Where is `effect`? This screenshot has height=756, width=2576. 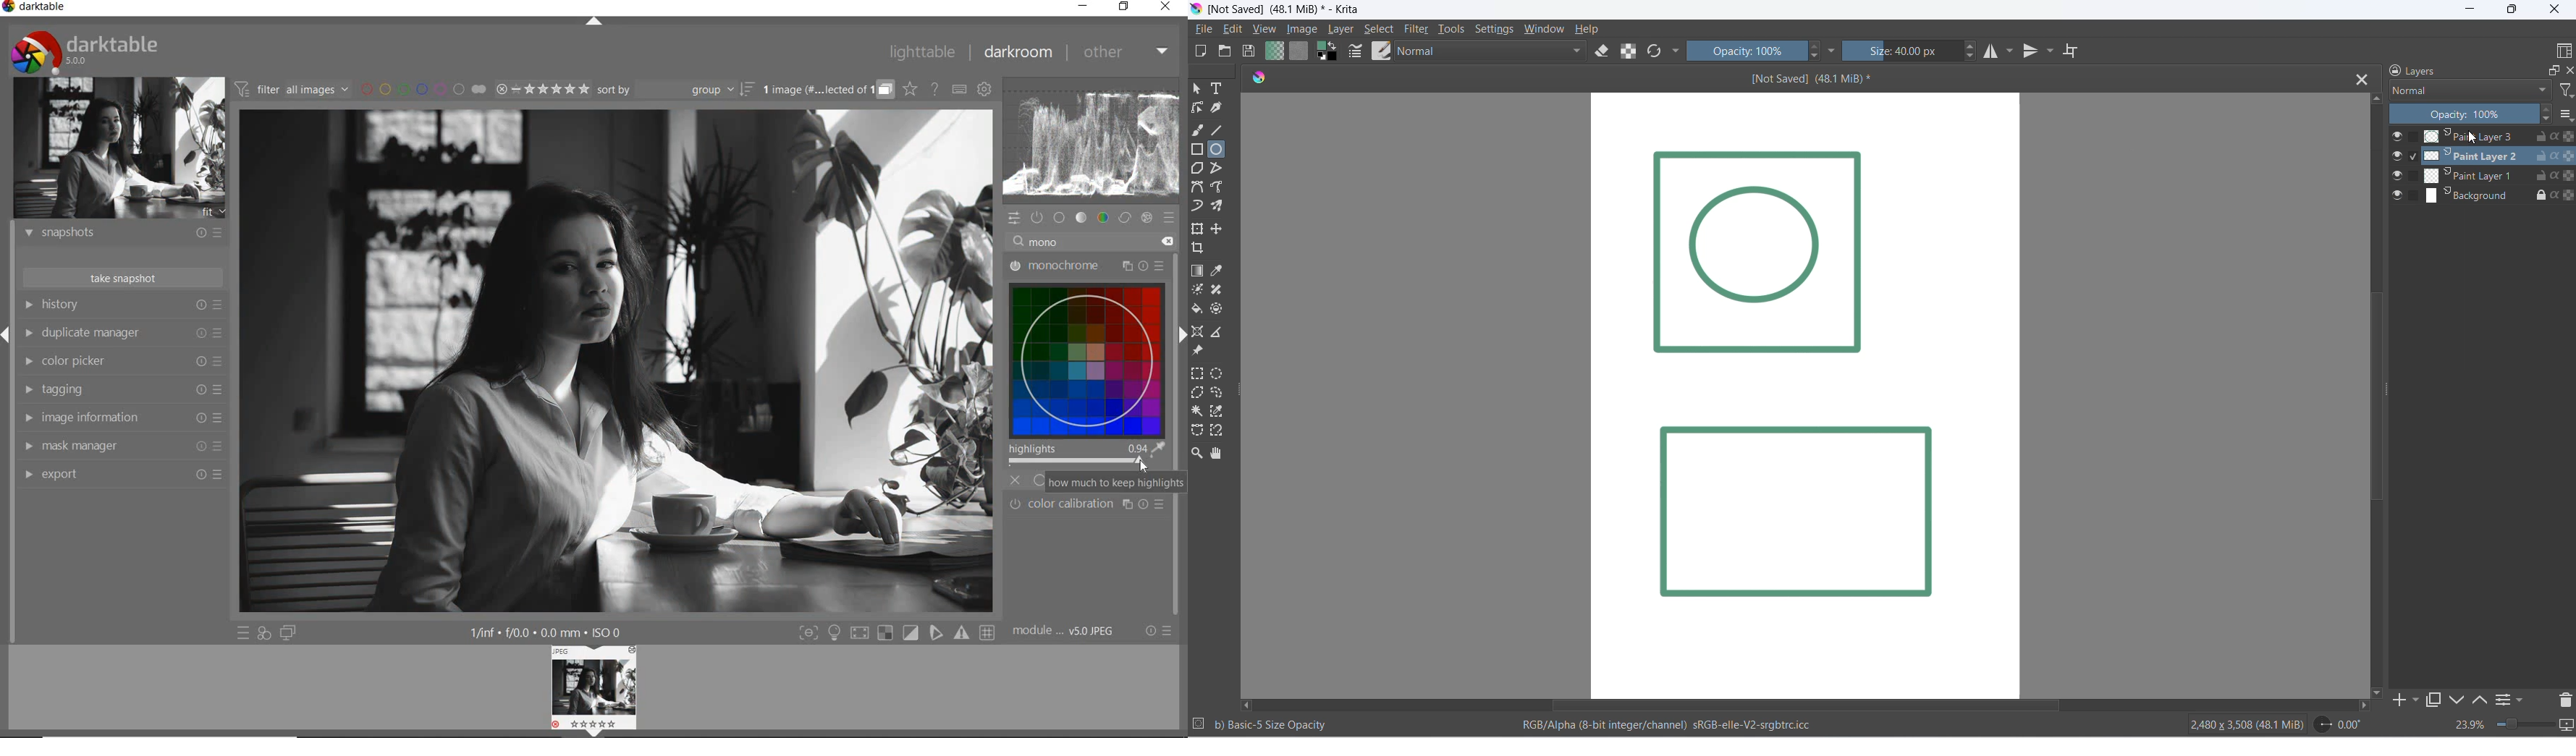 effect is located at coordinates (1147, 217).